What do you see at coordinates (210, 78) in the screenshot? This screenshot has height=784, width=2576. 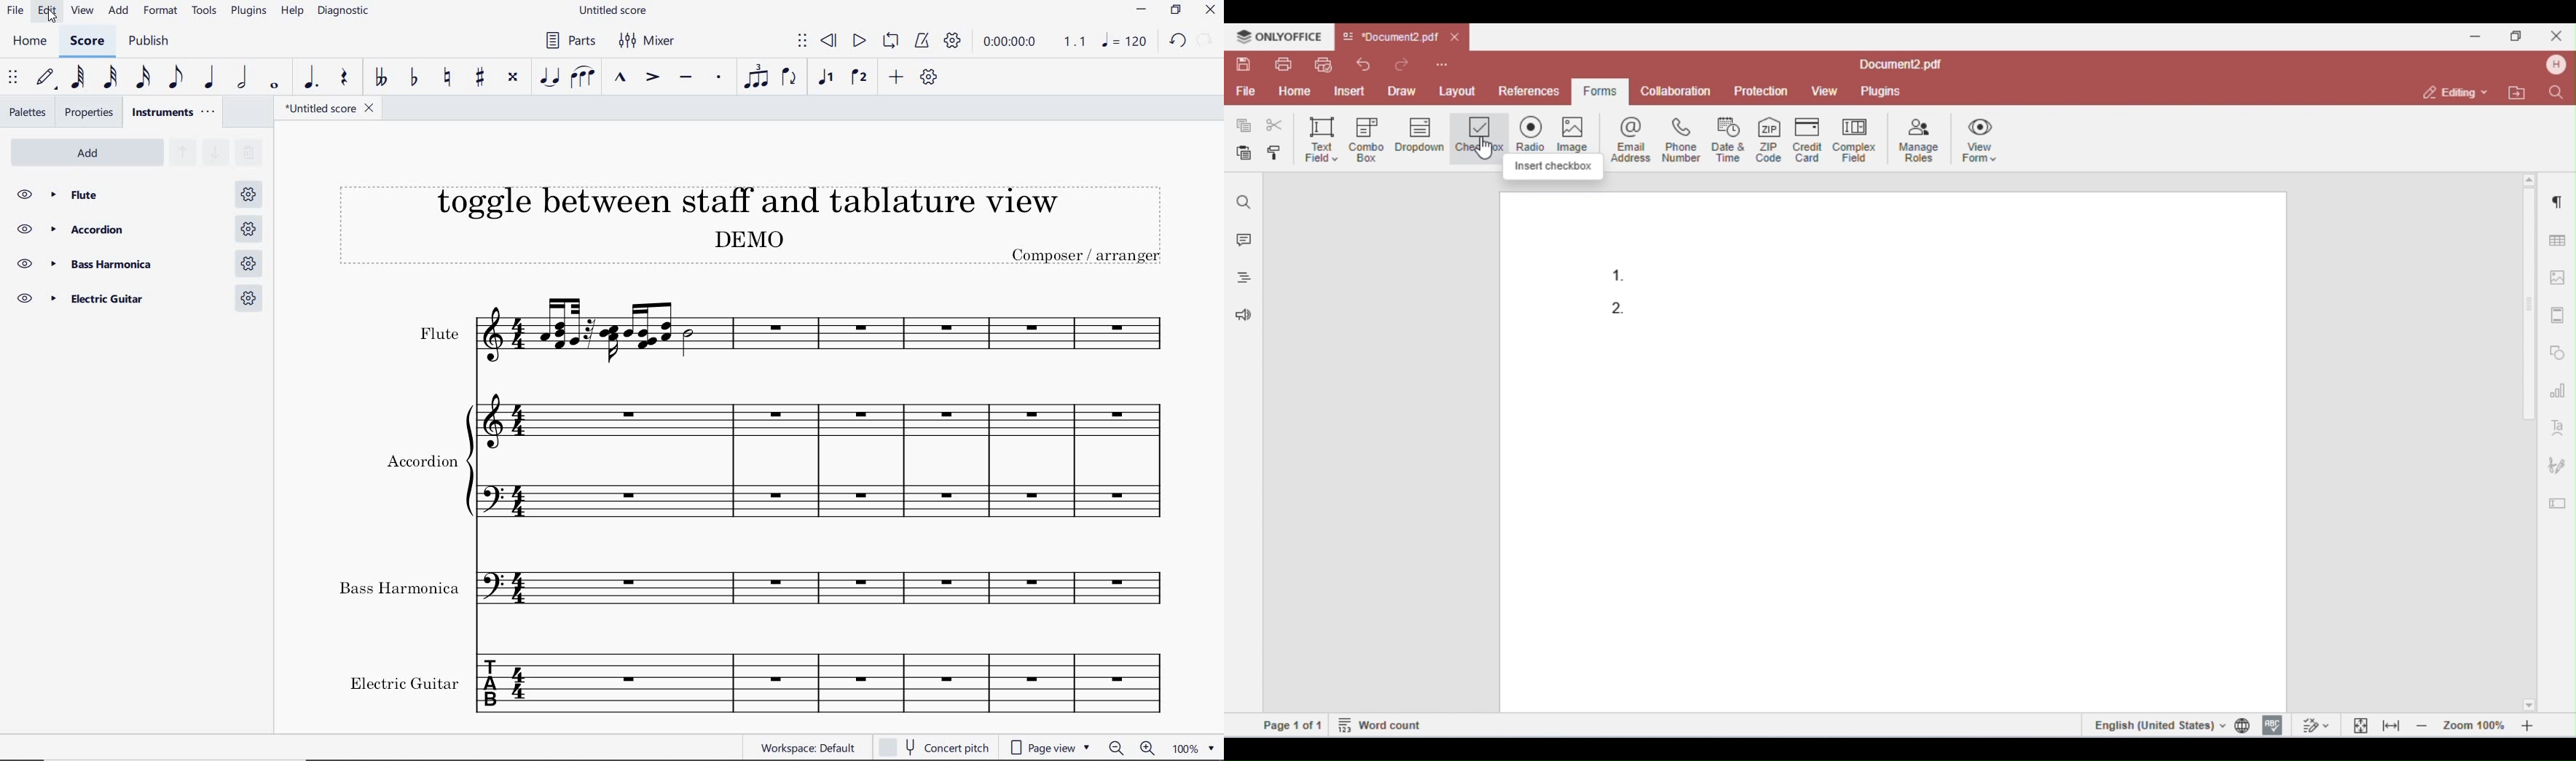 I see `quarter note` at bounding box center [210, 78].